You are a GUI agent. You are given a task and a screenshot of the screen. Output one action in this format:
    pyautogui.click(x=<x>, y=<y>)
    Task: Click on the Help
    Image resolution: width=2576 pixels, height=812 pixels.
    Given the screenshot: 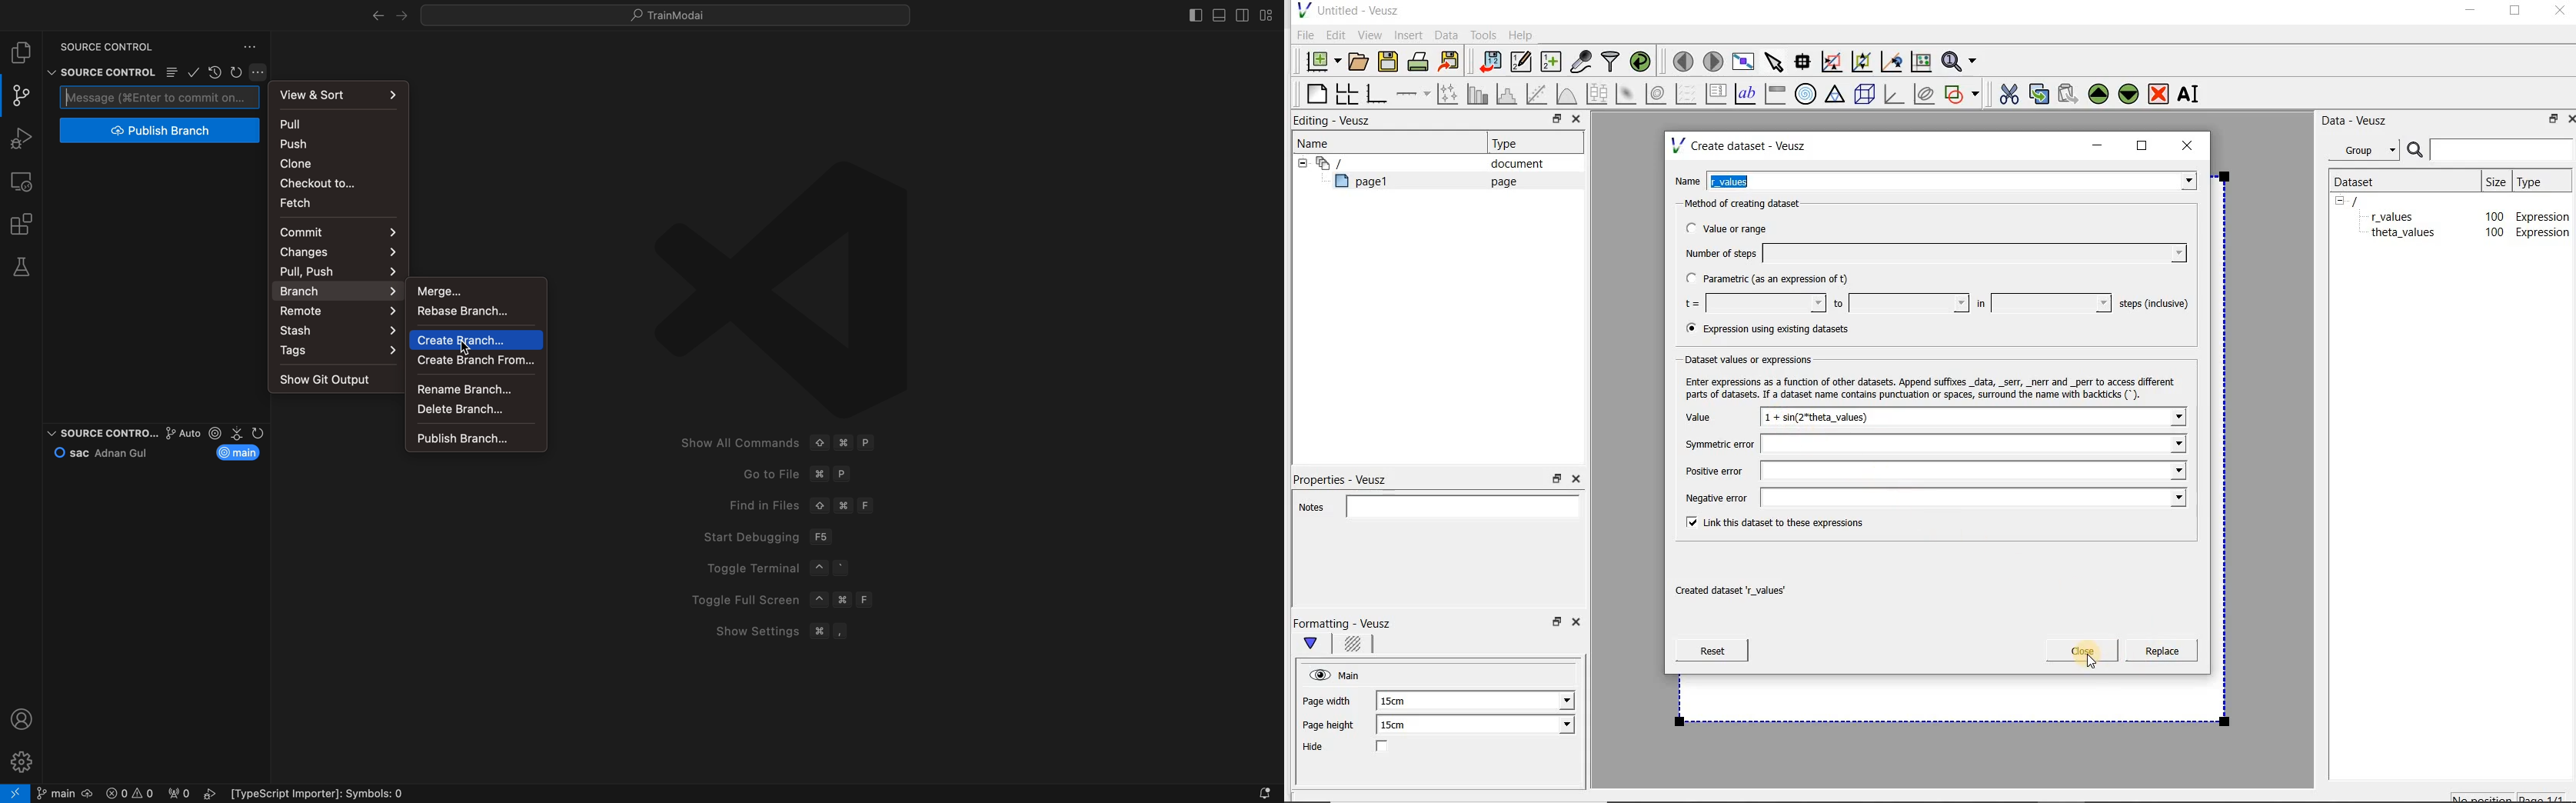 What is the action you would take?
    pyautogui.click(x=1523, y=35)
    